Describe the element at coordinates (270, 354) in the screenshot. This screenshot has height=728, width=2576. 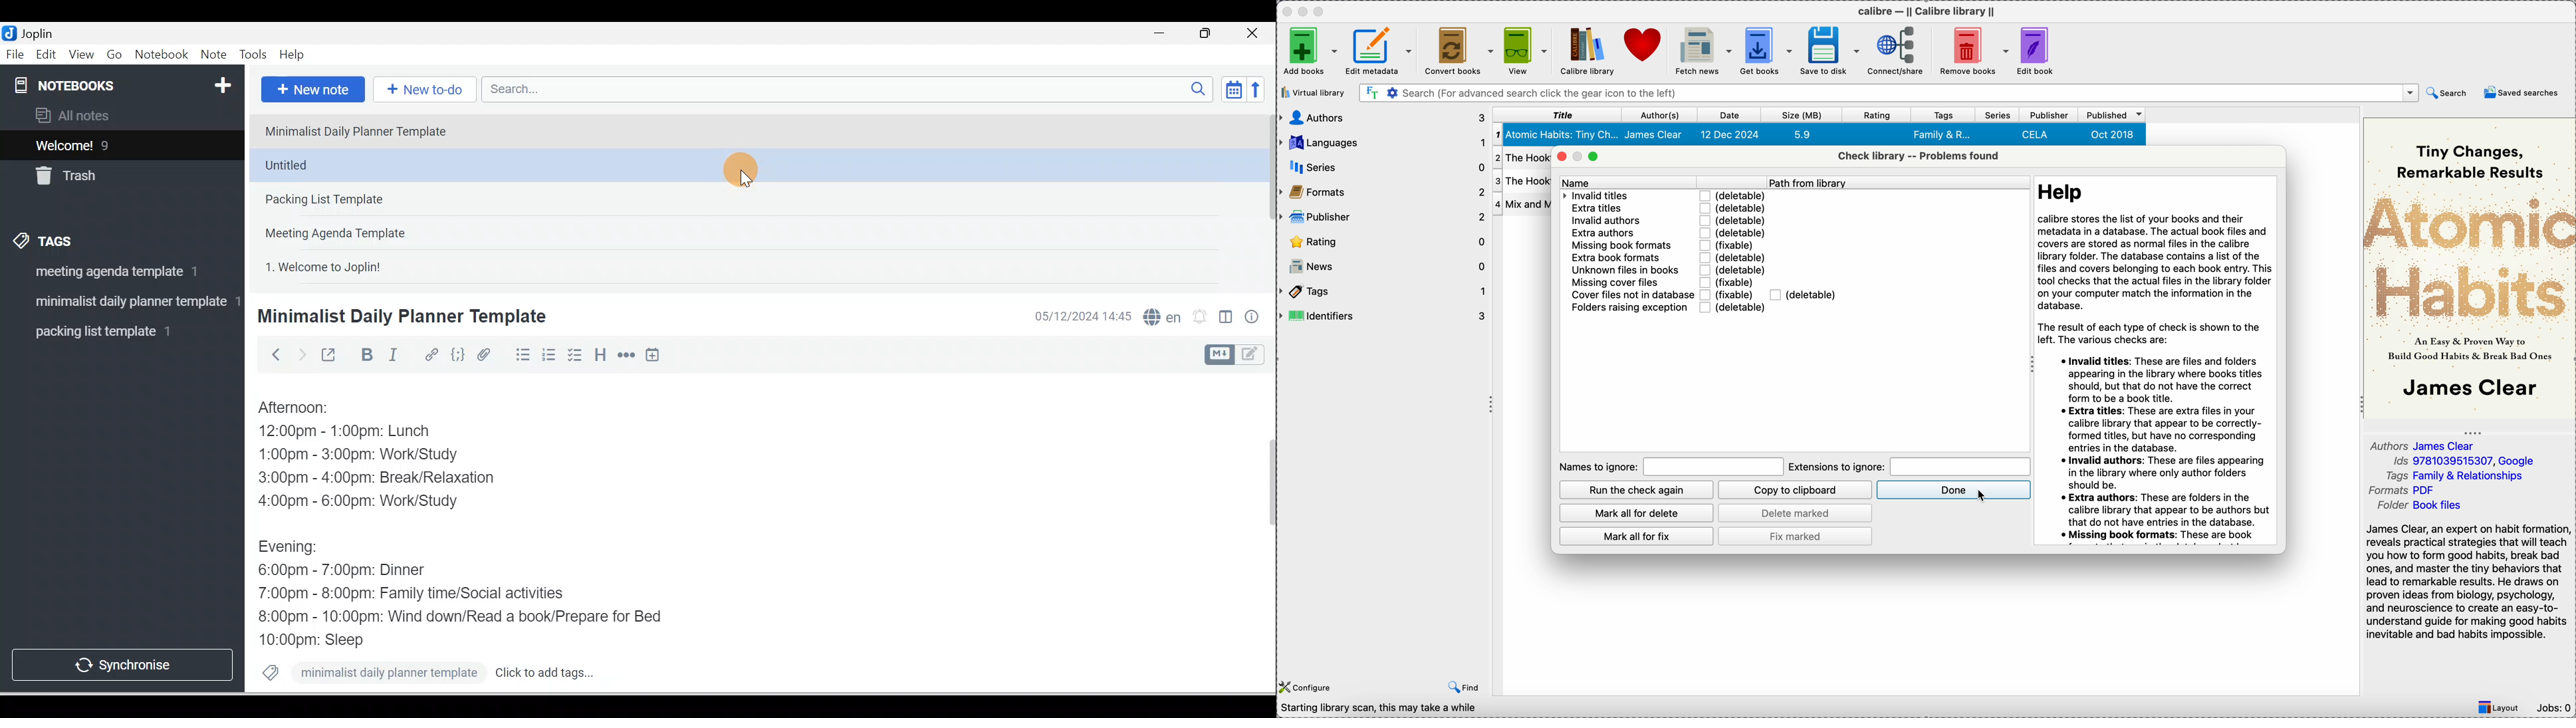
I see `Back` at that location.